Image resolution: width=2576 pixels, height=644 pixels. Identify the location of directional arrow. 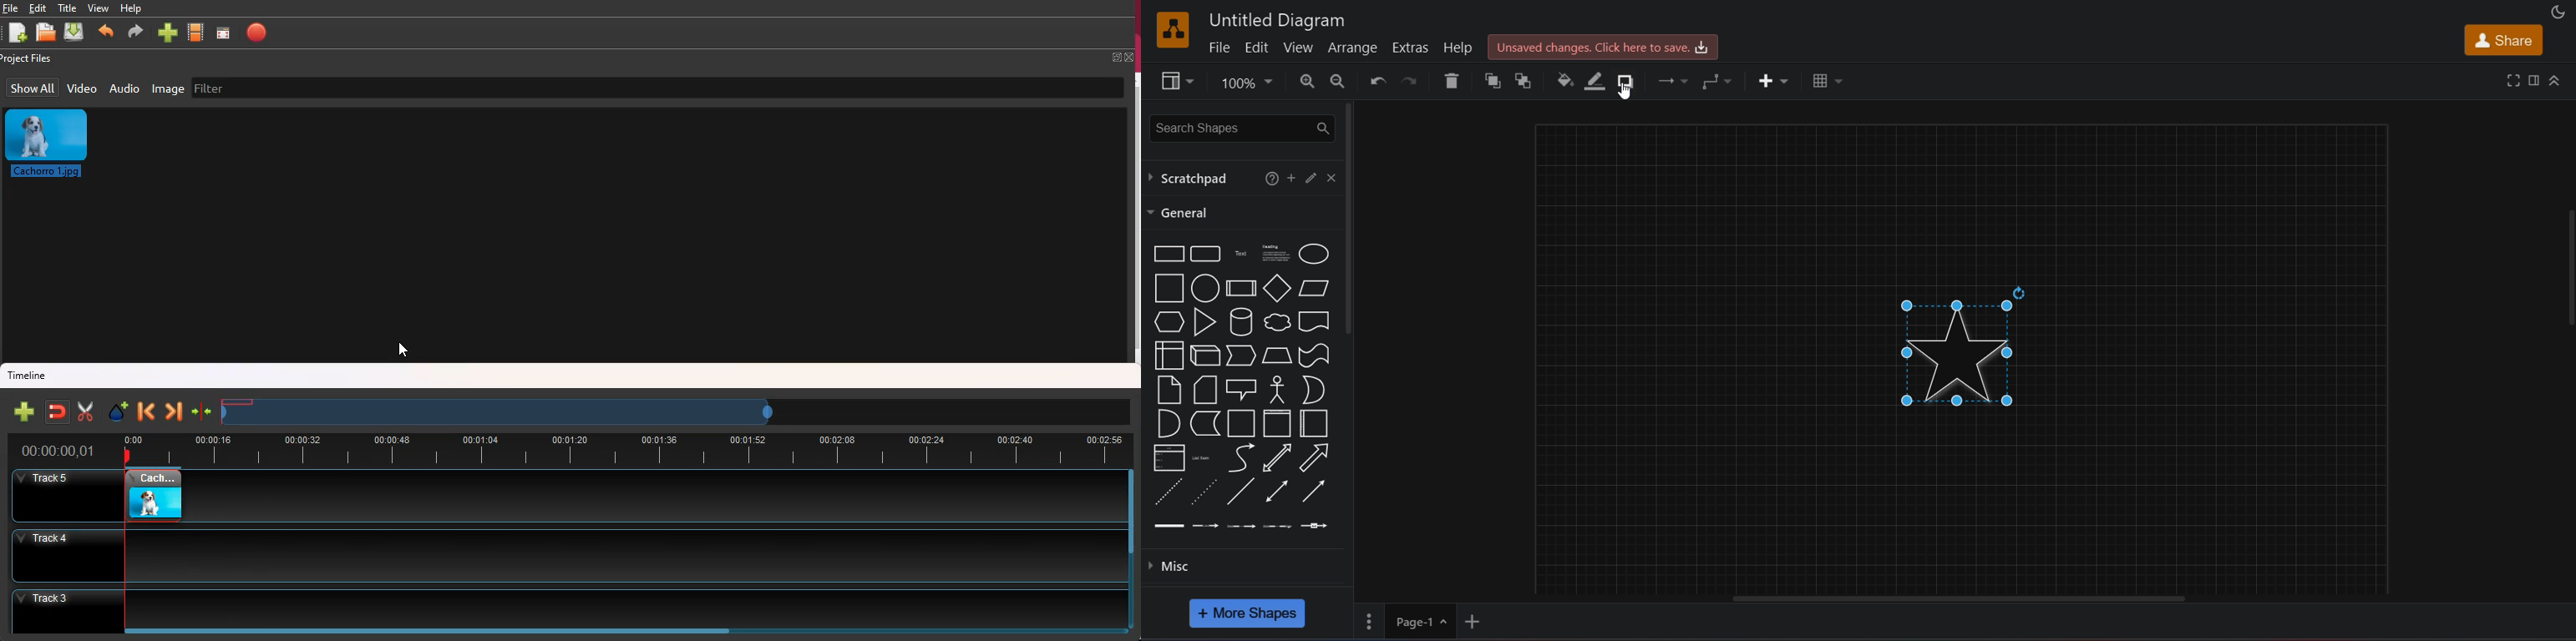
(1278, 457).